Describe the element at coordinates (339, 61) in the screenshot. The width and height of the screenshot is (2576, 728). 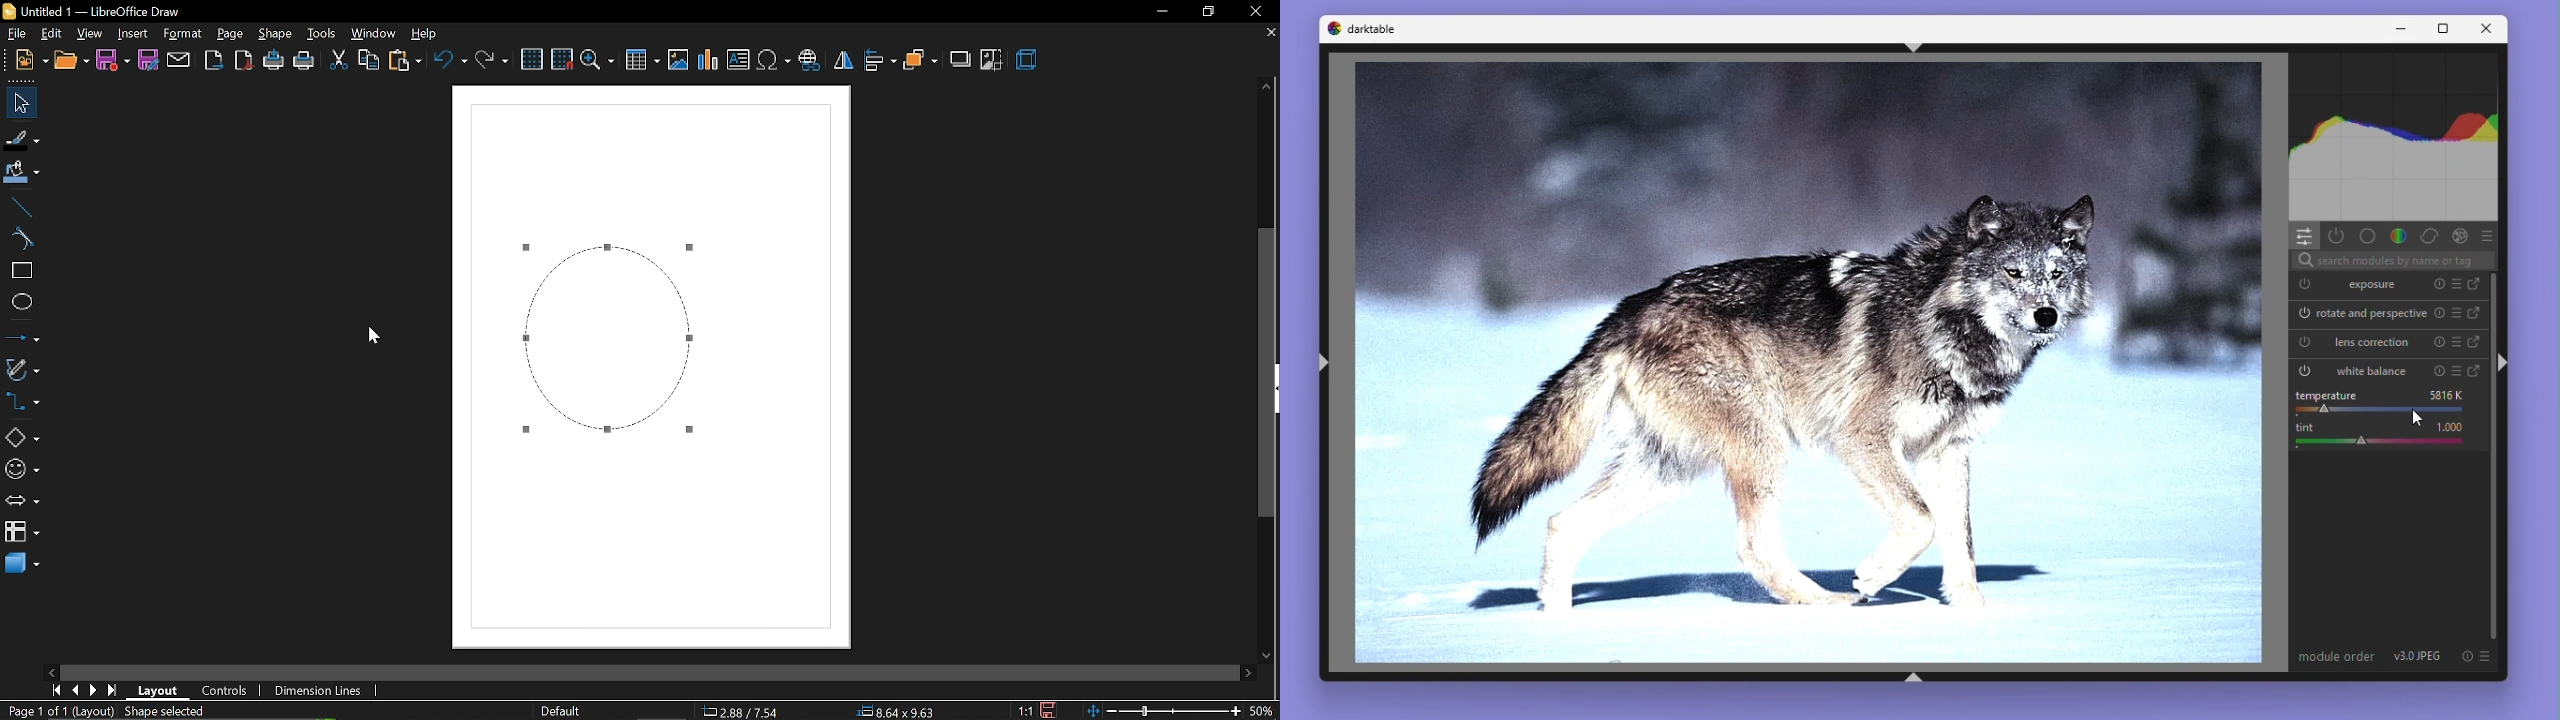
I see `cut ` at that location.